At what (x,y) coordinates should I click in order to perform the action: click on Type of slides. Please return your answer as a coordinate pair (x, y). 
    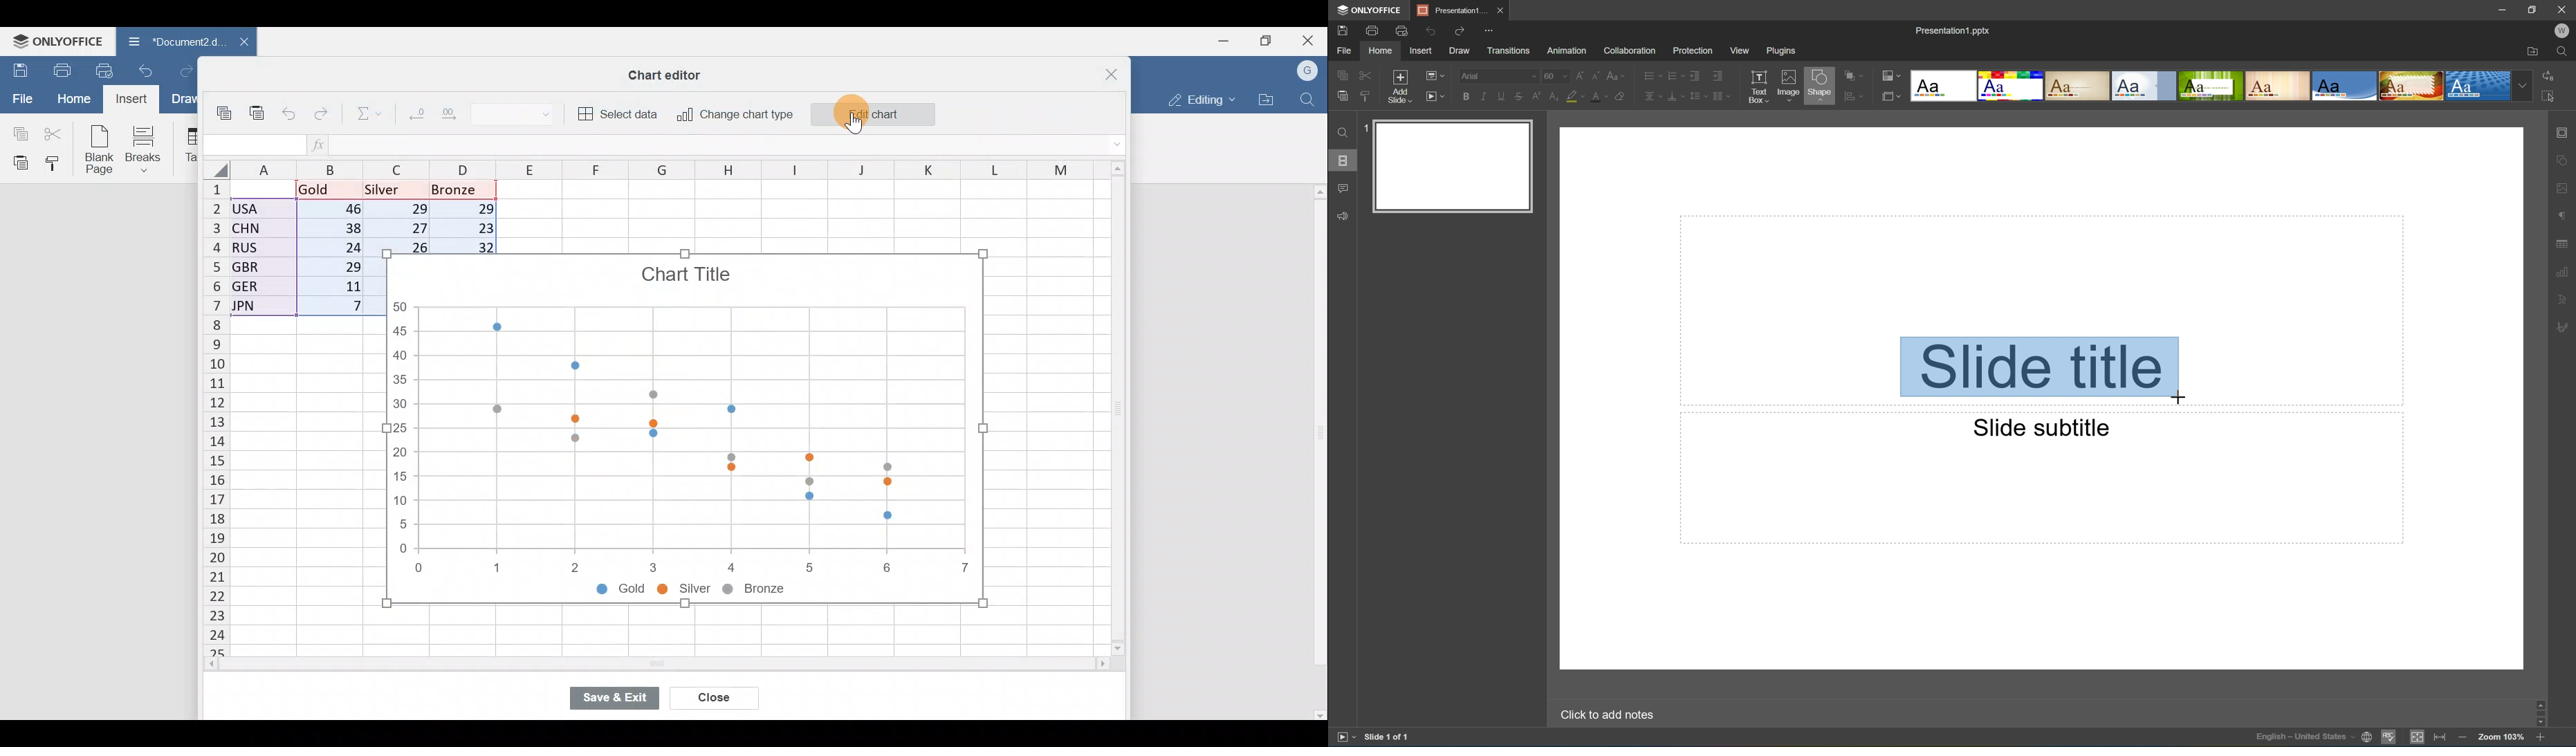
    Looking at the image, I should click on (2220, 86).